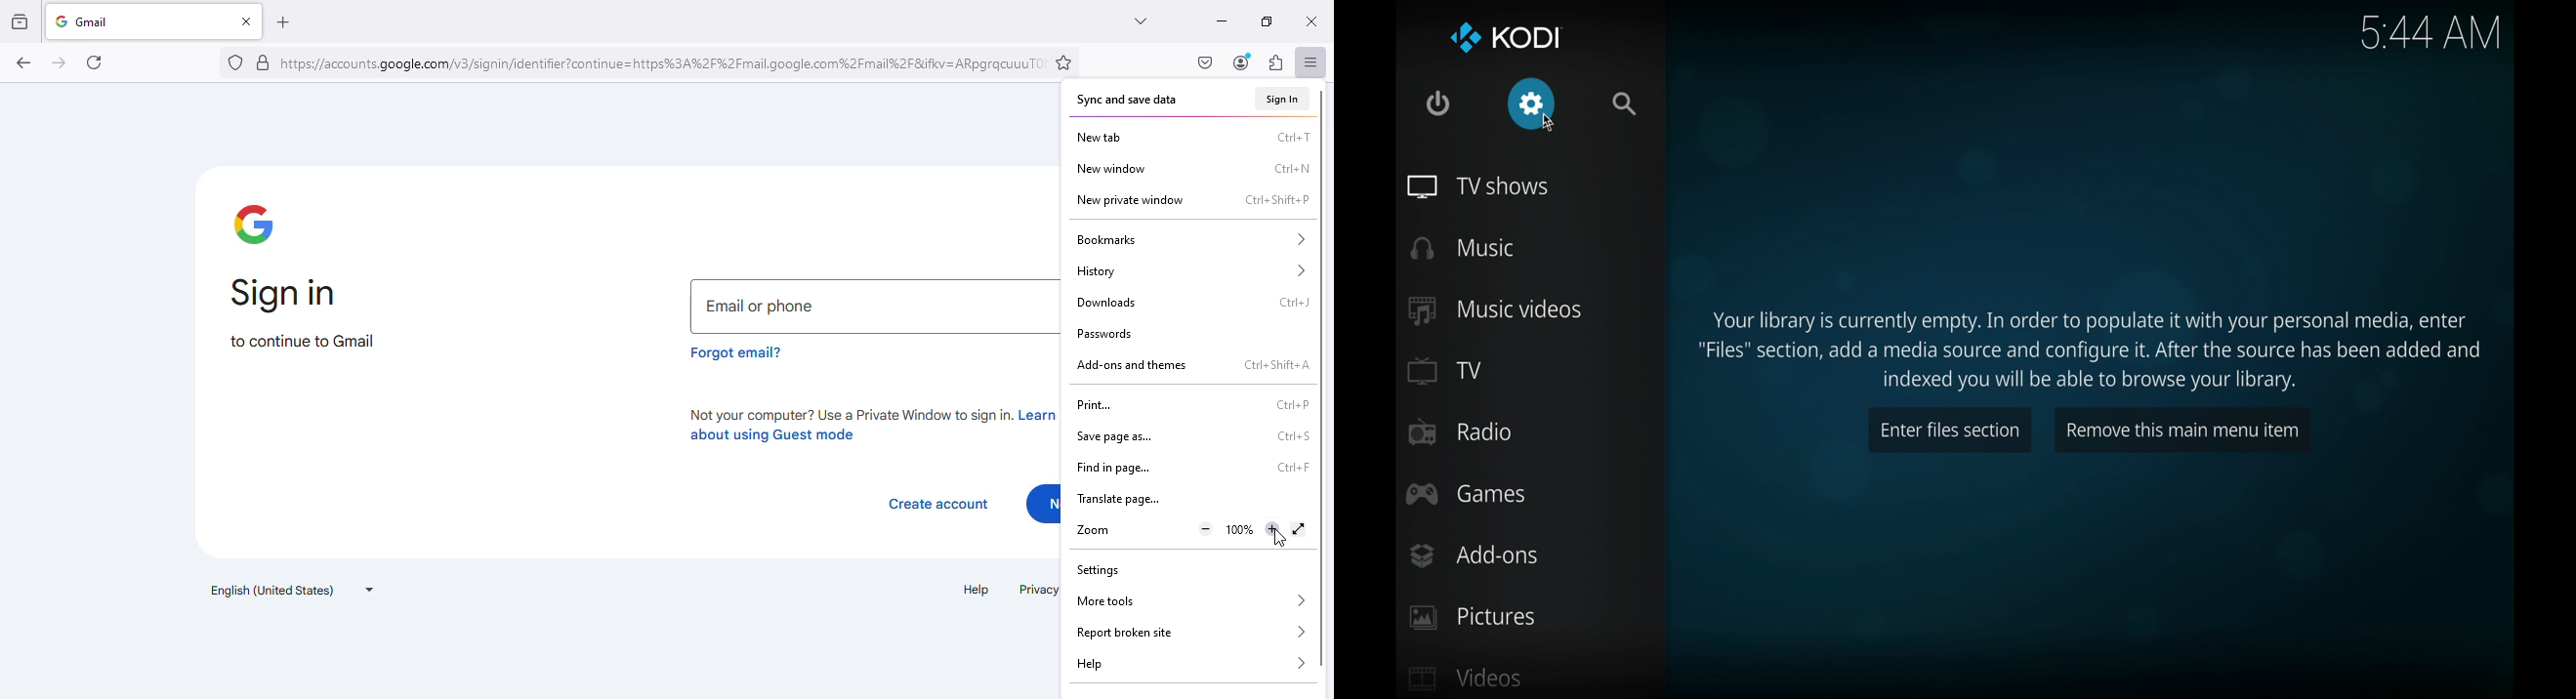 This screenshot has height=700, width=2576. What do you see at coordinates (1282, 100) in the screenshot?
I see `sign in` at bounding box center [1282, 100].